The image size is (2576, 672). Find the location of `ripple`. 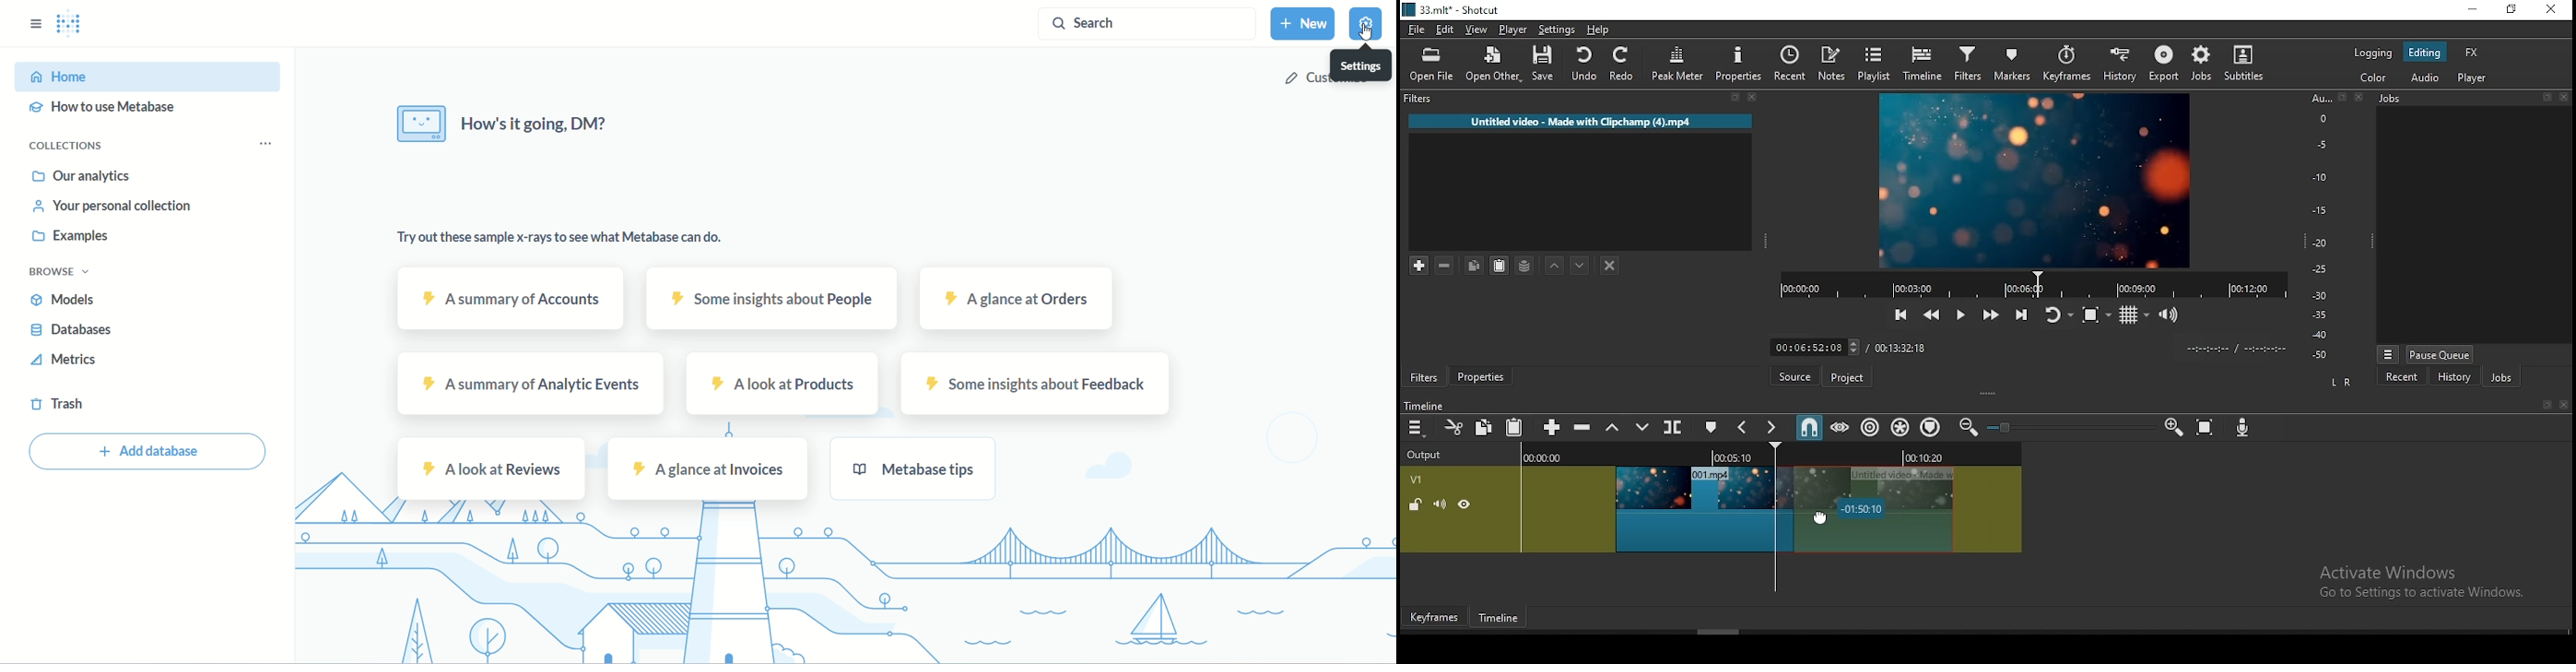

ripple is located at coordinates (1871, 428).